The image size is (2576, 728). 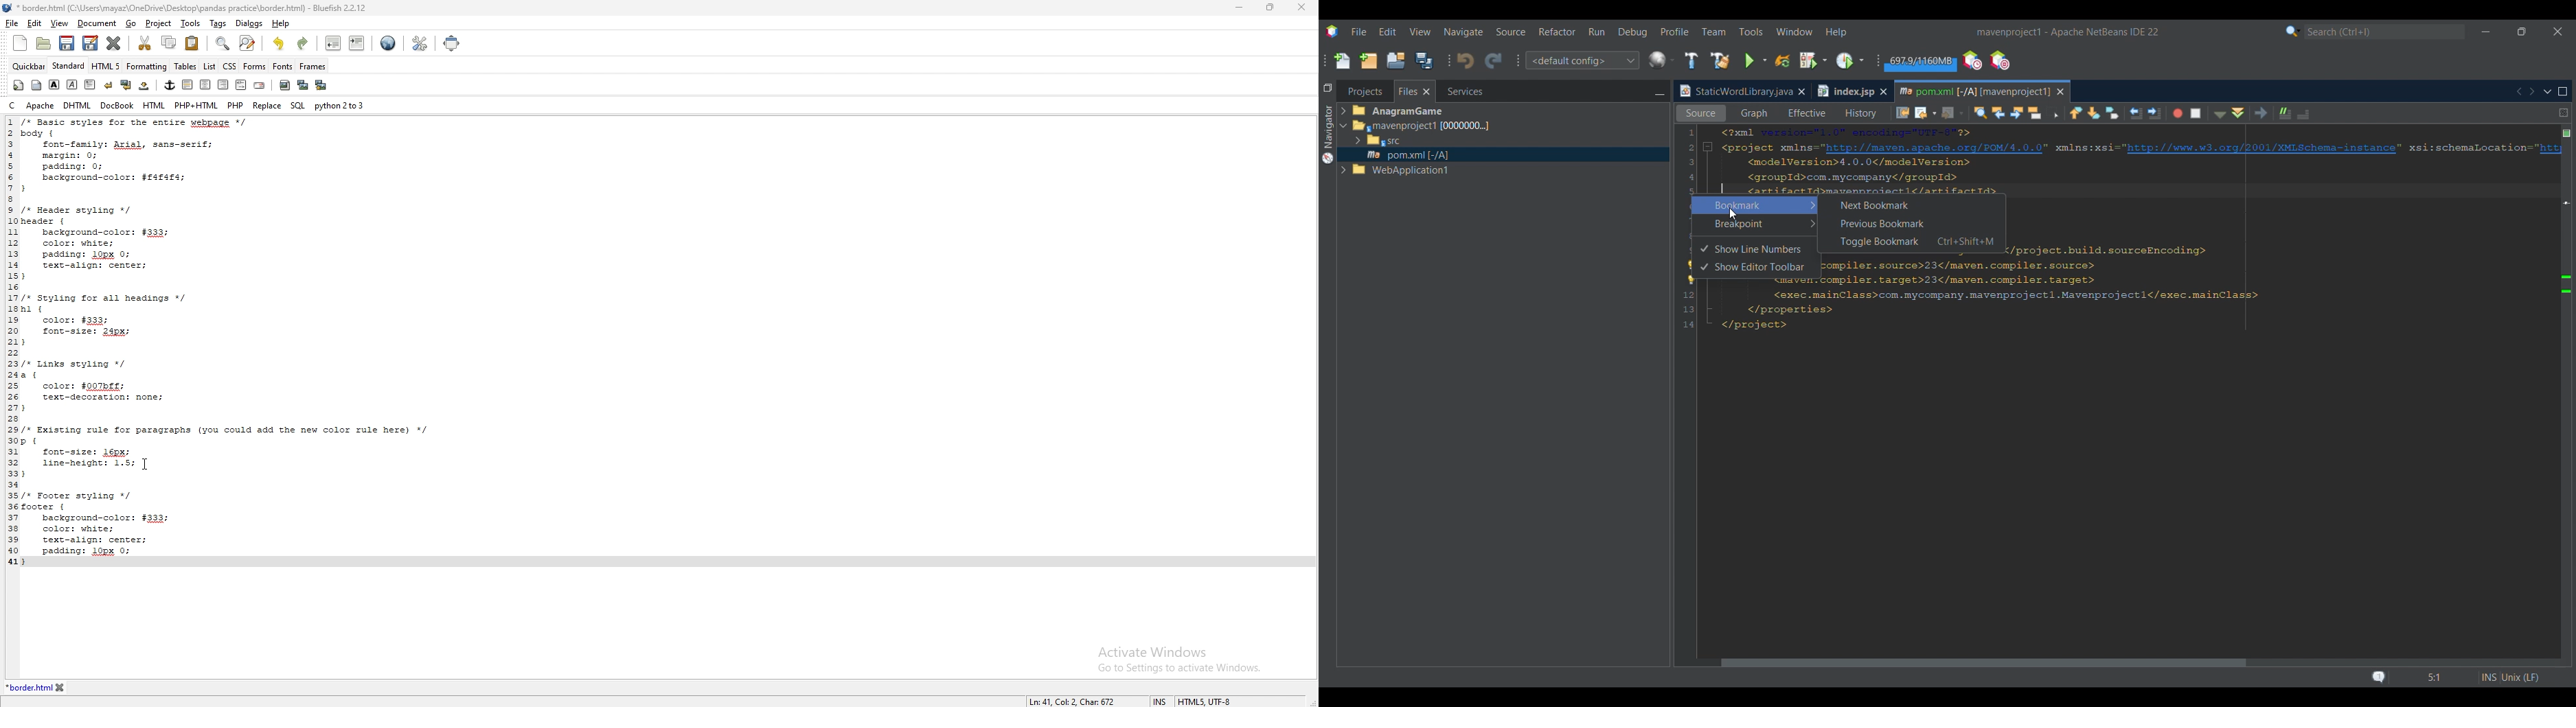 What do you see at coordinates (67, 43) in the screenshot?
I see `save` at bounding box center [67, 43].